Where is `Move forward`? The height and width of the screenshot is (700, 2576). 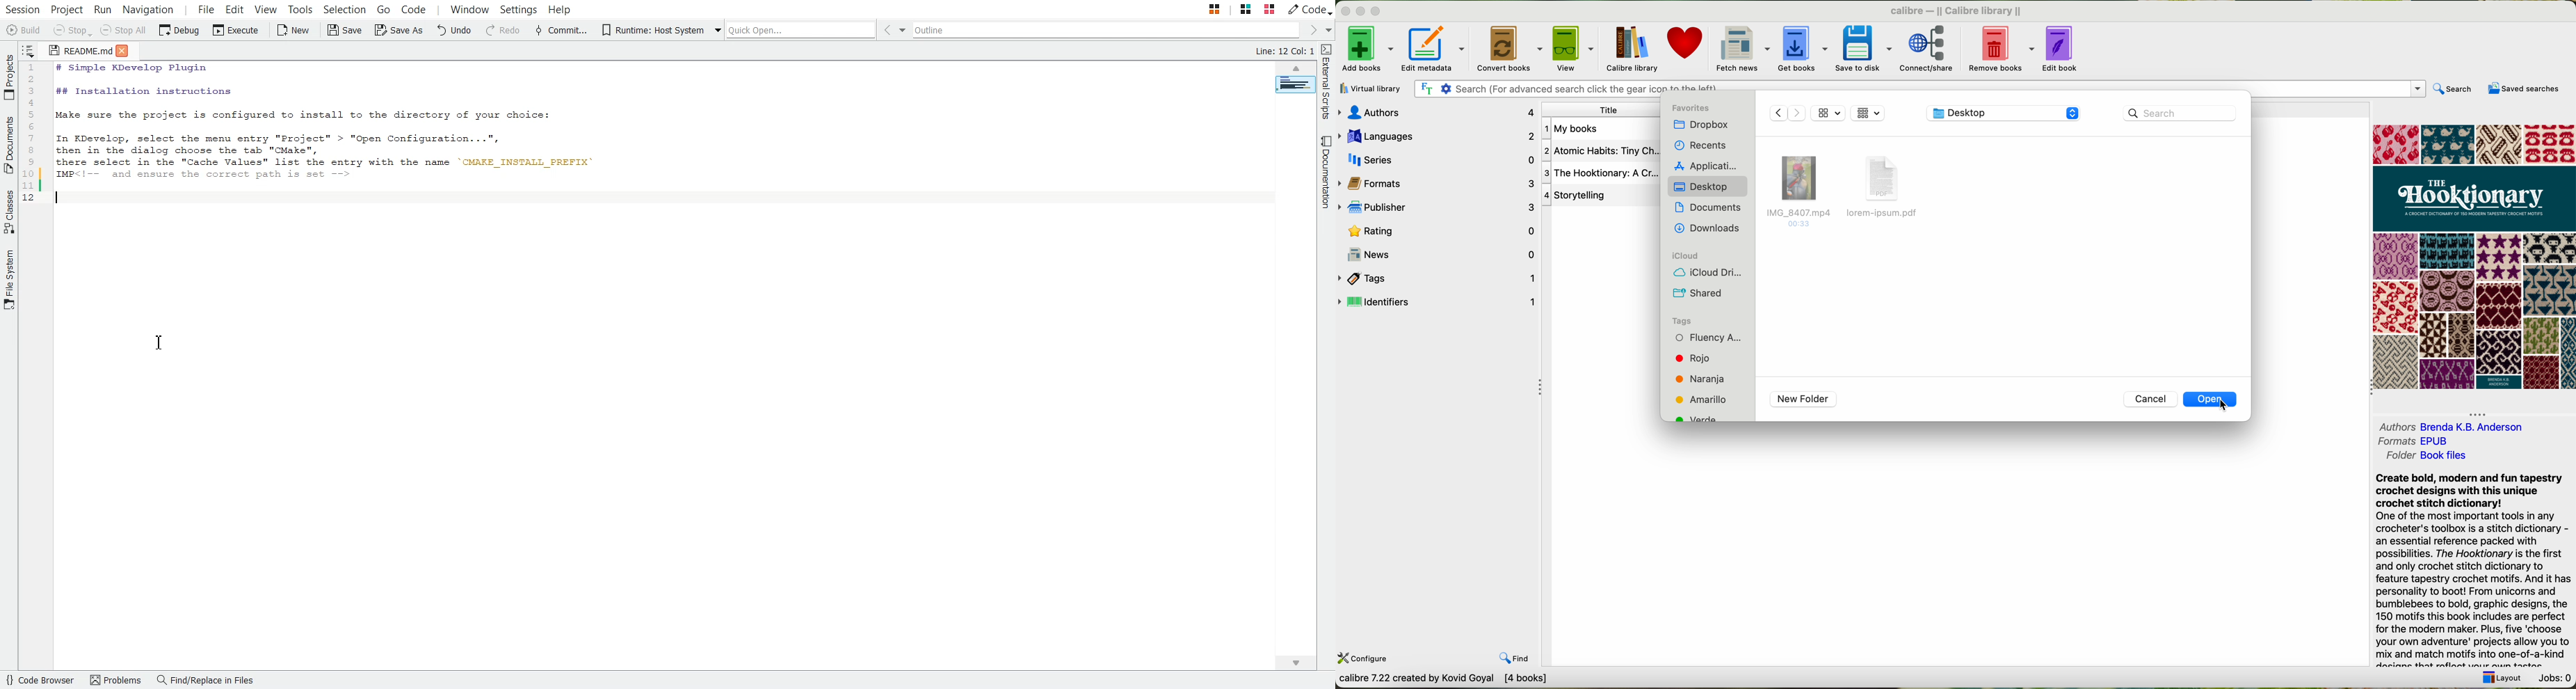 Move forward is located at coordinates (1798, 112).